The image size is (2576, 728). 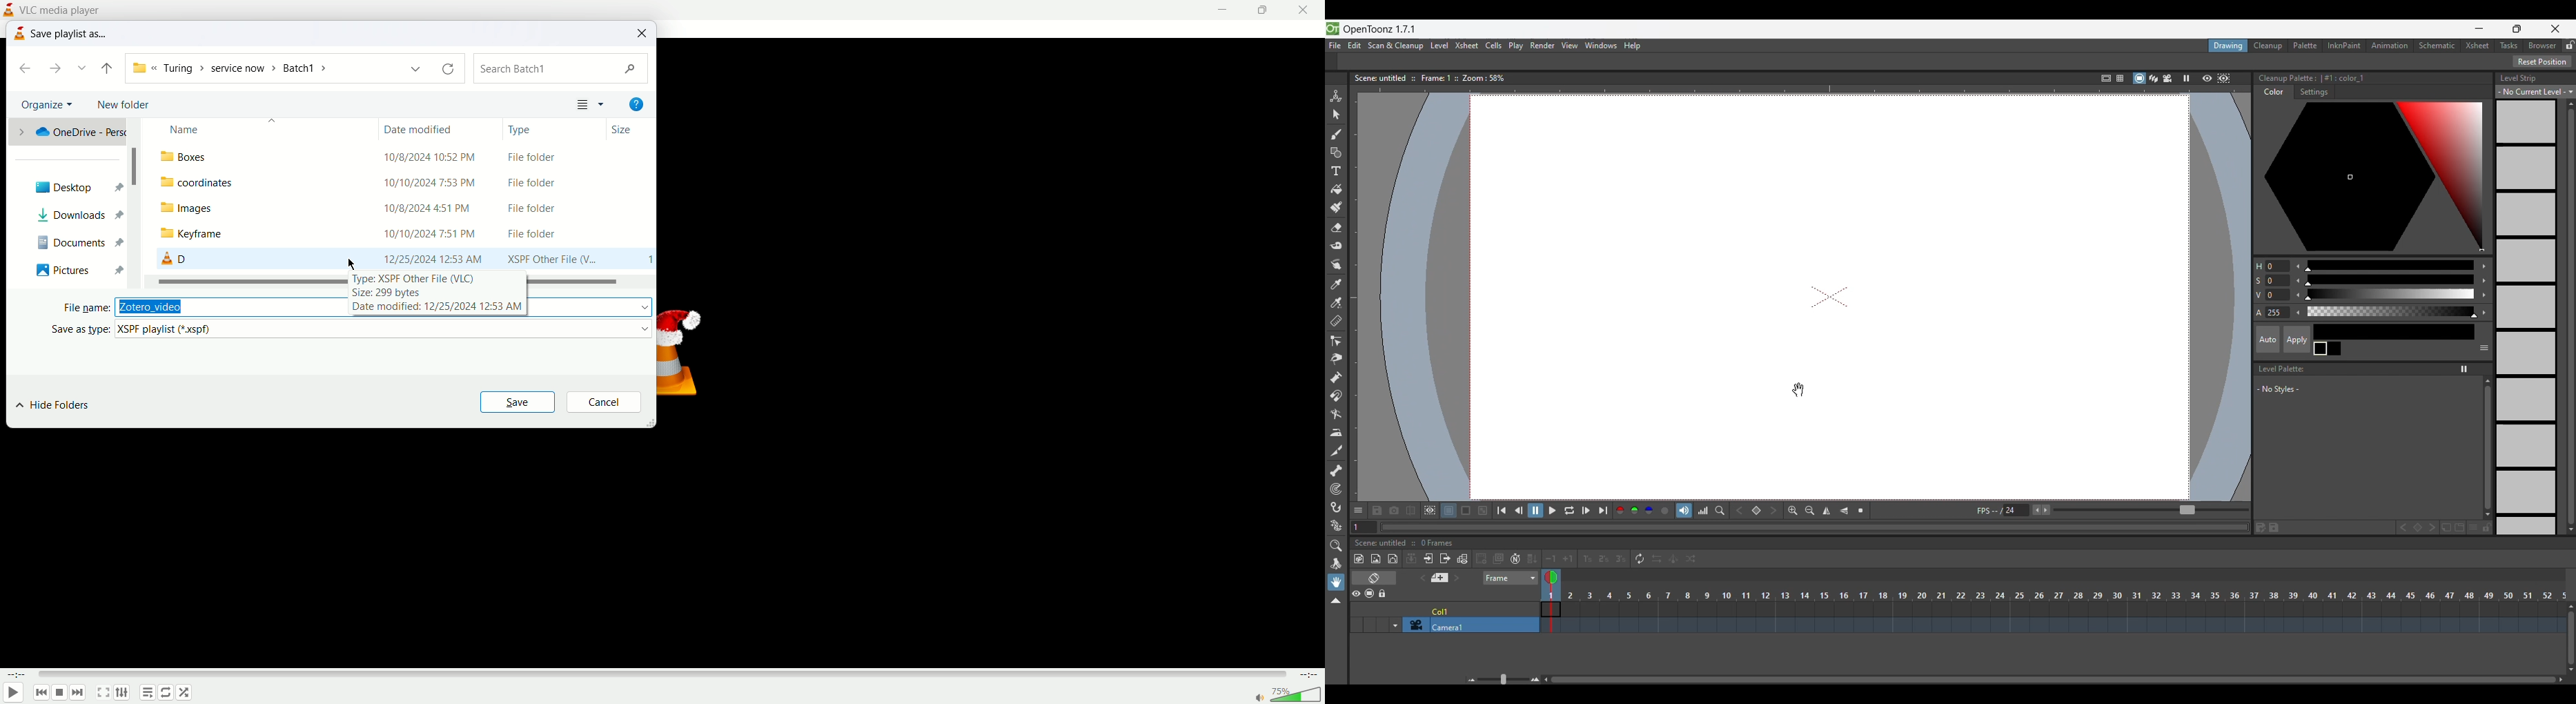 What do you see at coordinates (204, 208) in the screenshot?
I see `images` at bounding box center [204, 208].